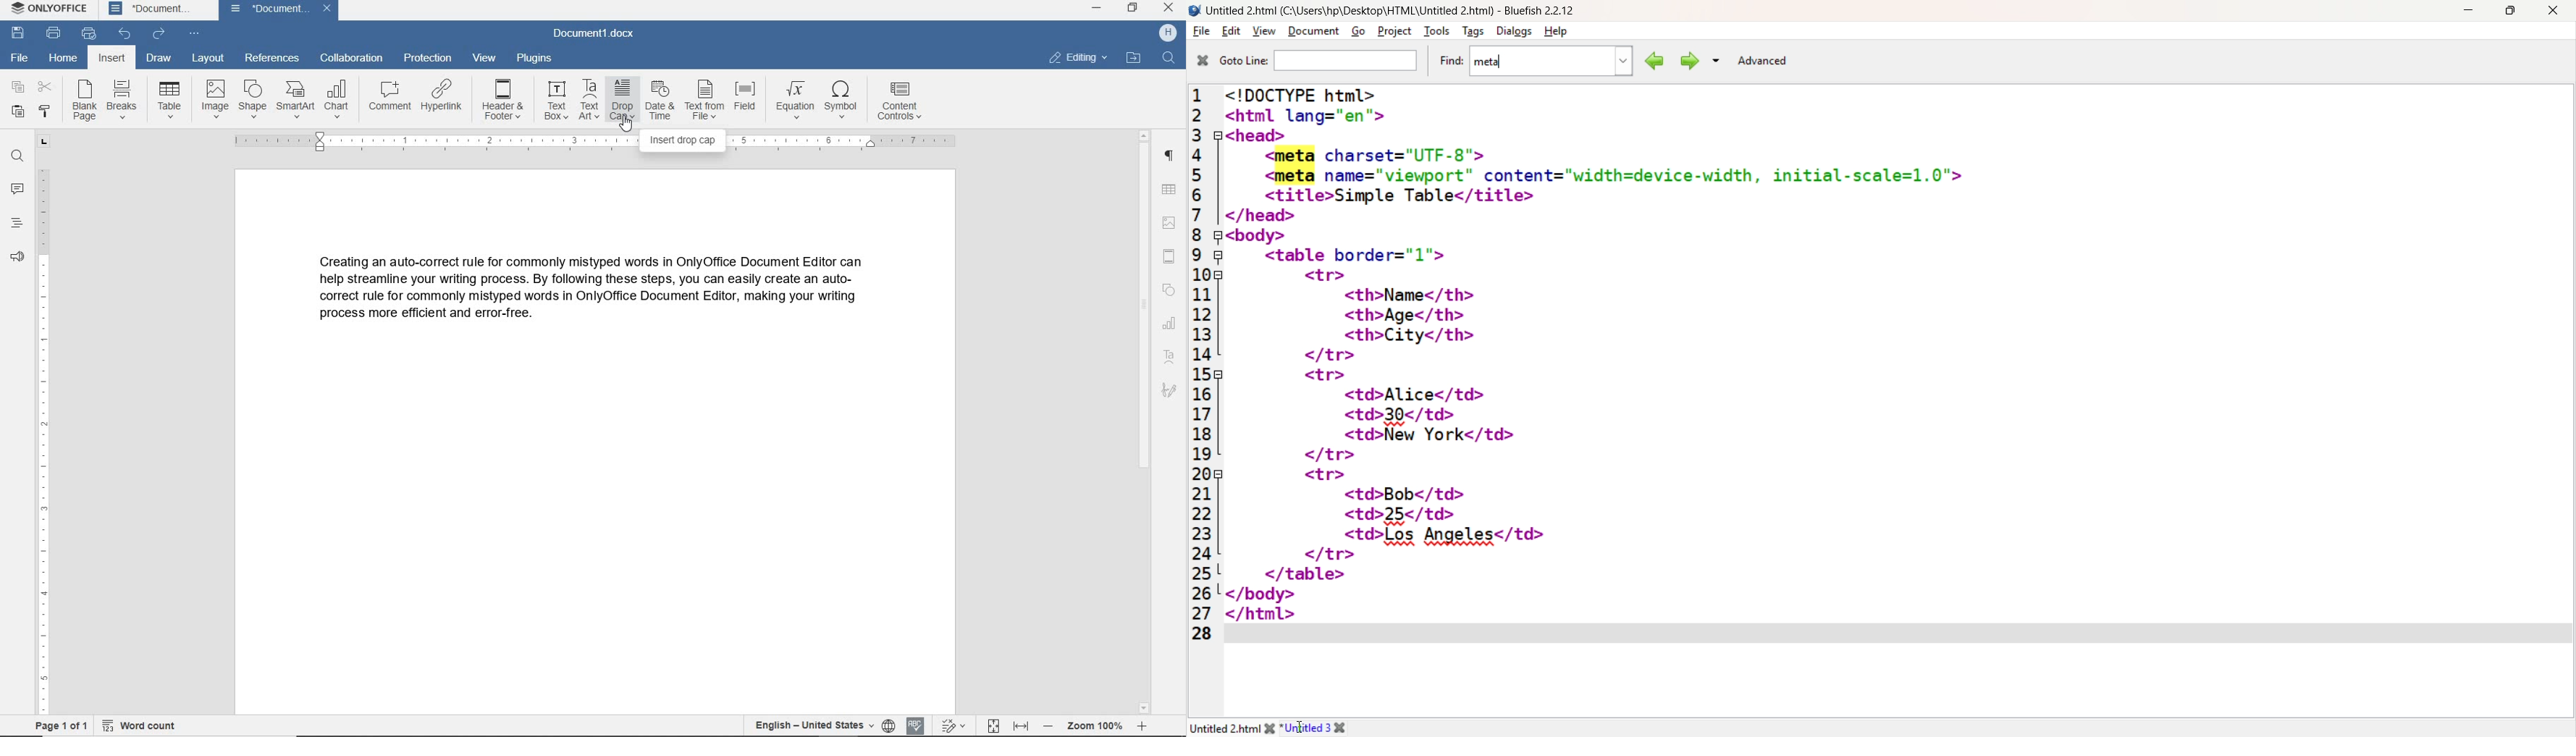 Image resolution: width=2576 pixels, height=756 pixels. I want to click on Meta, so click(1491, 61).